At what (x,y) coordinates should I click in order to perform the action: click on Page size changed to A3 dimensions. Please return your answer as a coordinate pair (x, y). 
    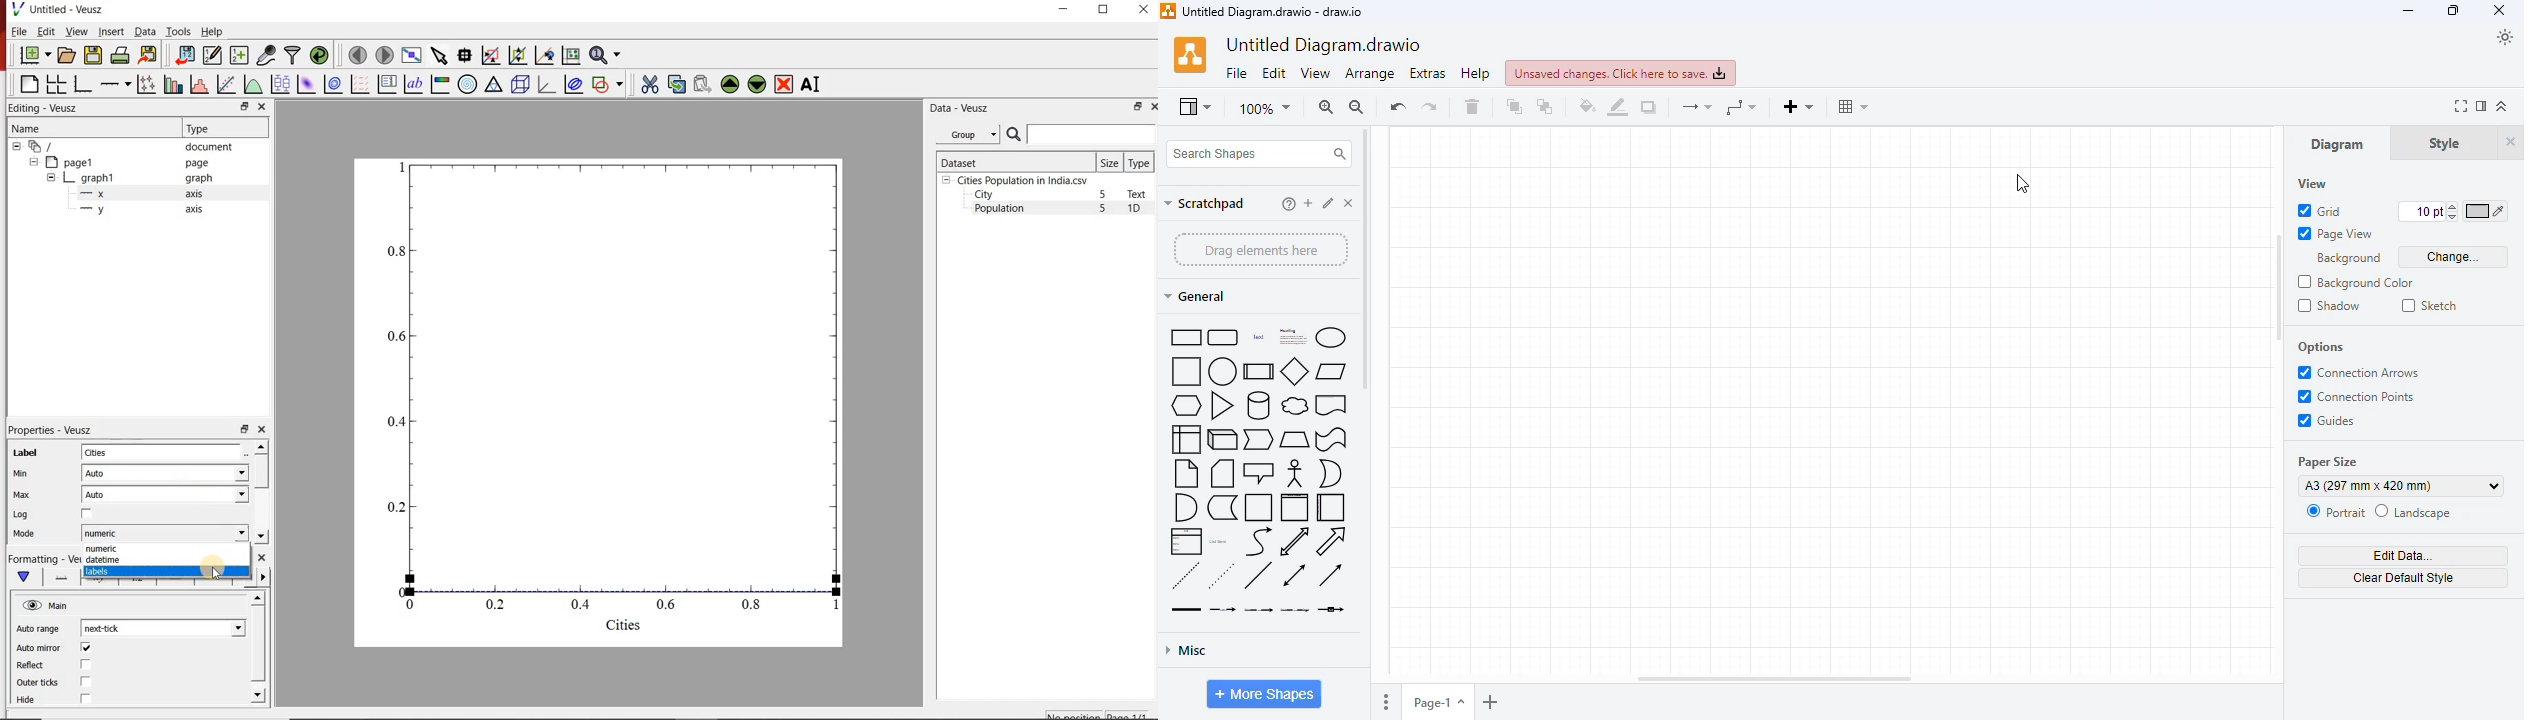
    Looking at the image, I should click on (1827, 400).